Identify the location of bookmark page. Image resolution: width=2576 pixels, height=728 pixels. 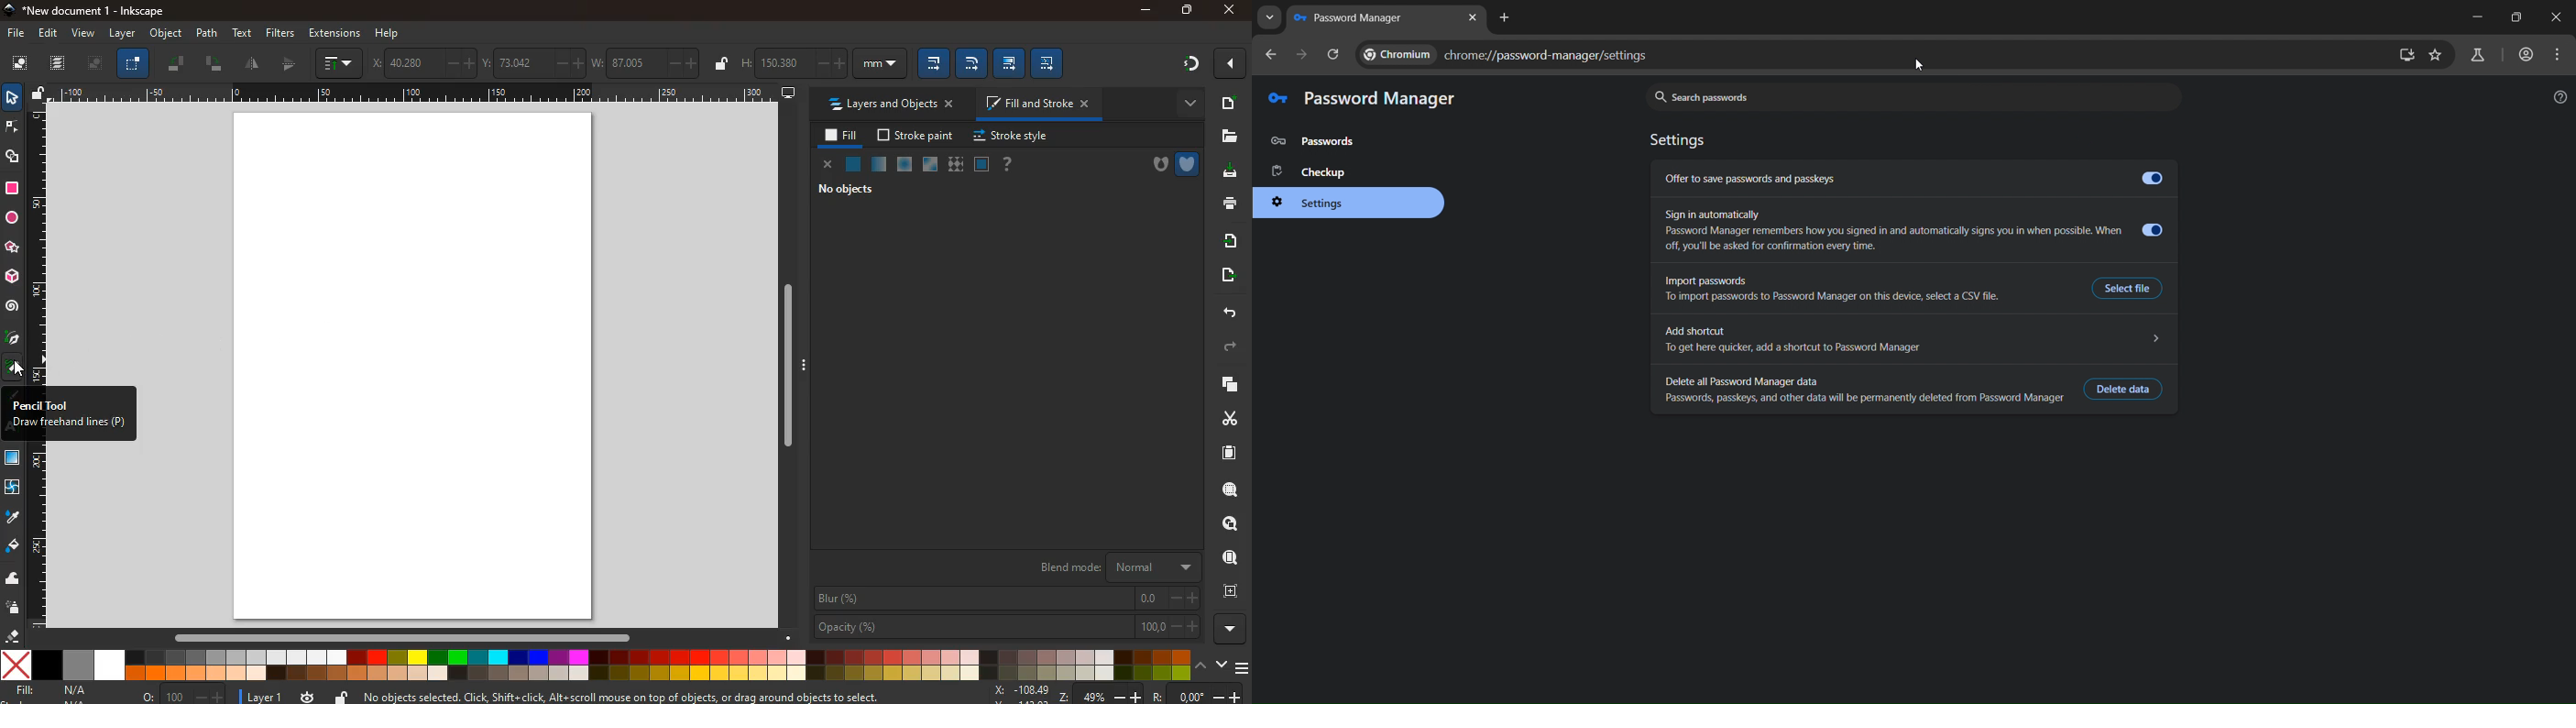
(2437, 57).